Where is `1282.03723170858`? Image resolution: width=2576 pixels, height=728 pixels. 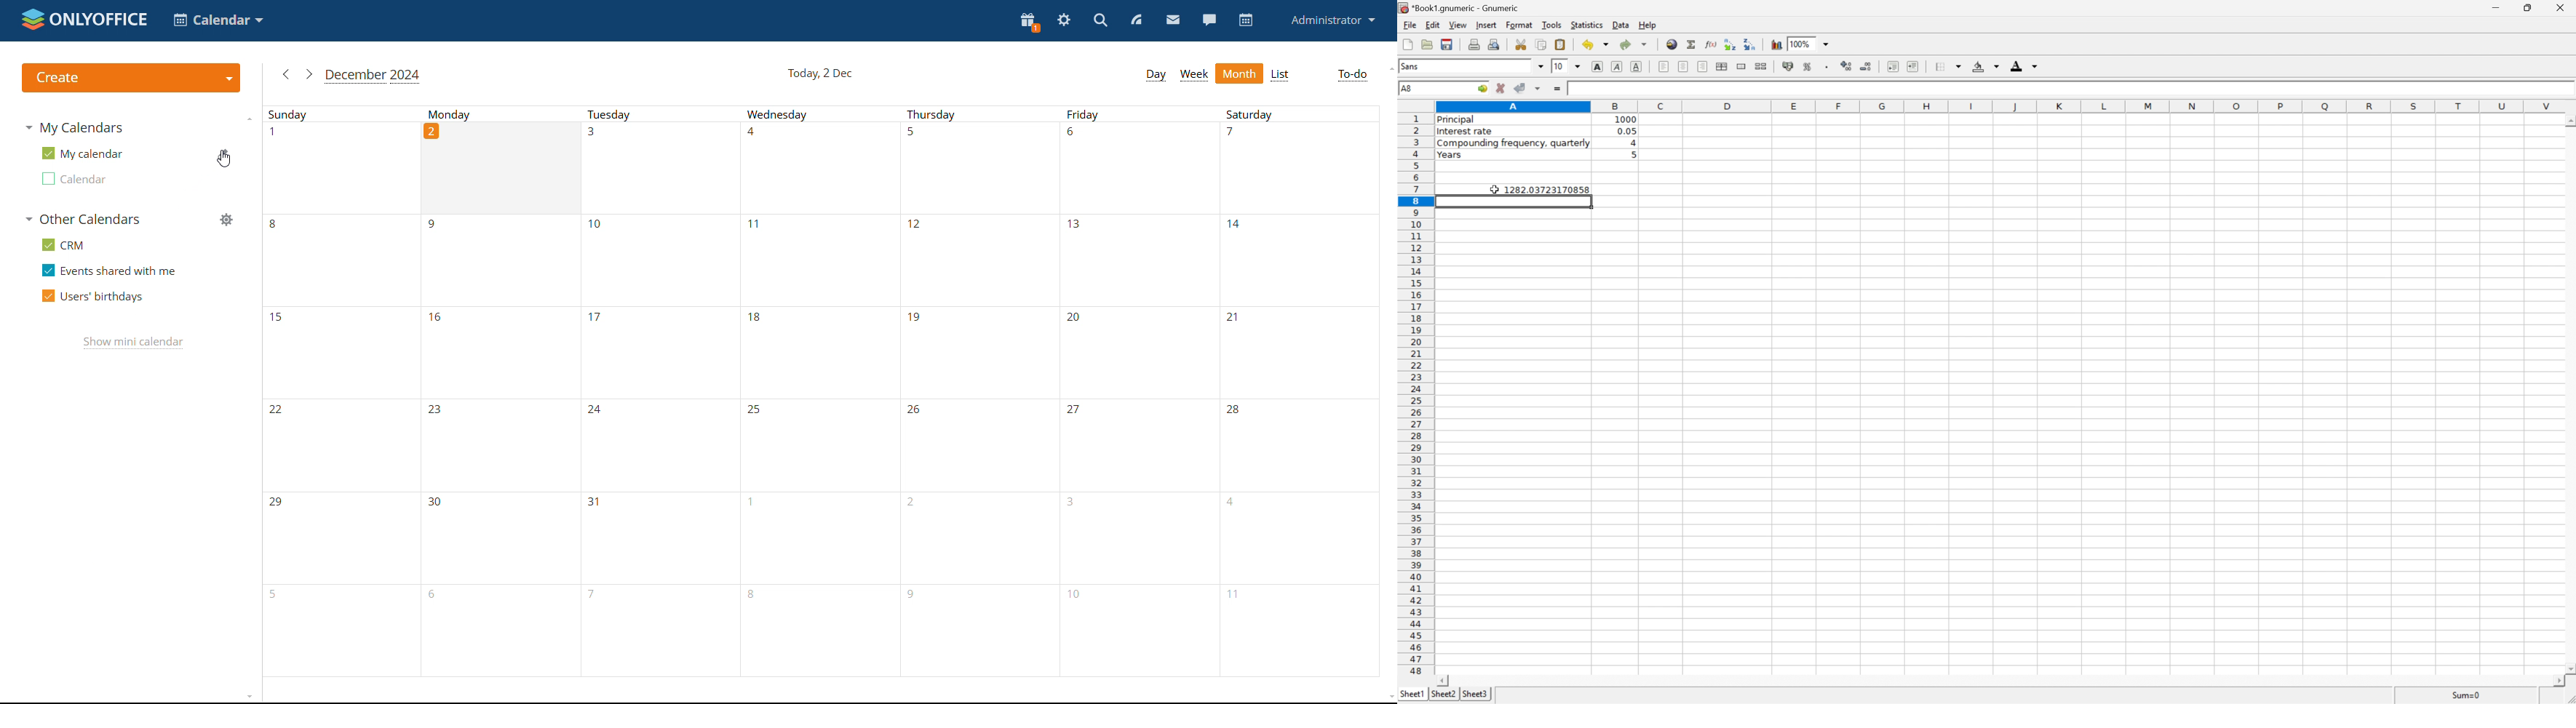 1282.03723170858 is located at coordinates (1542, 190).